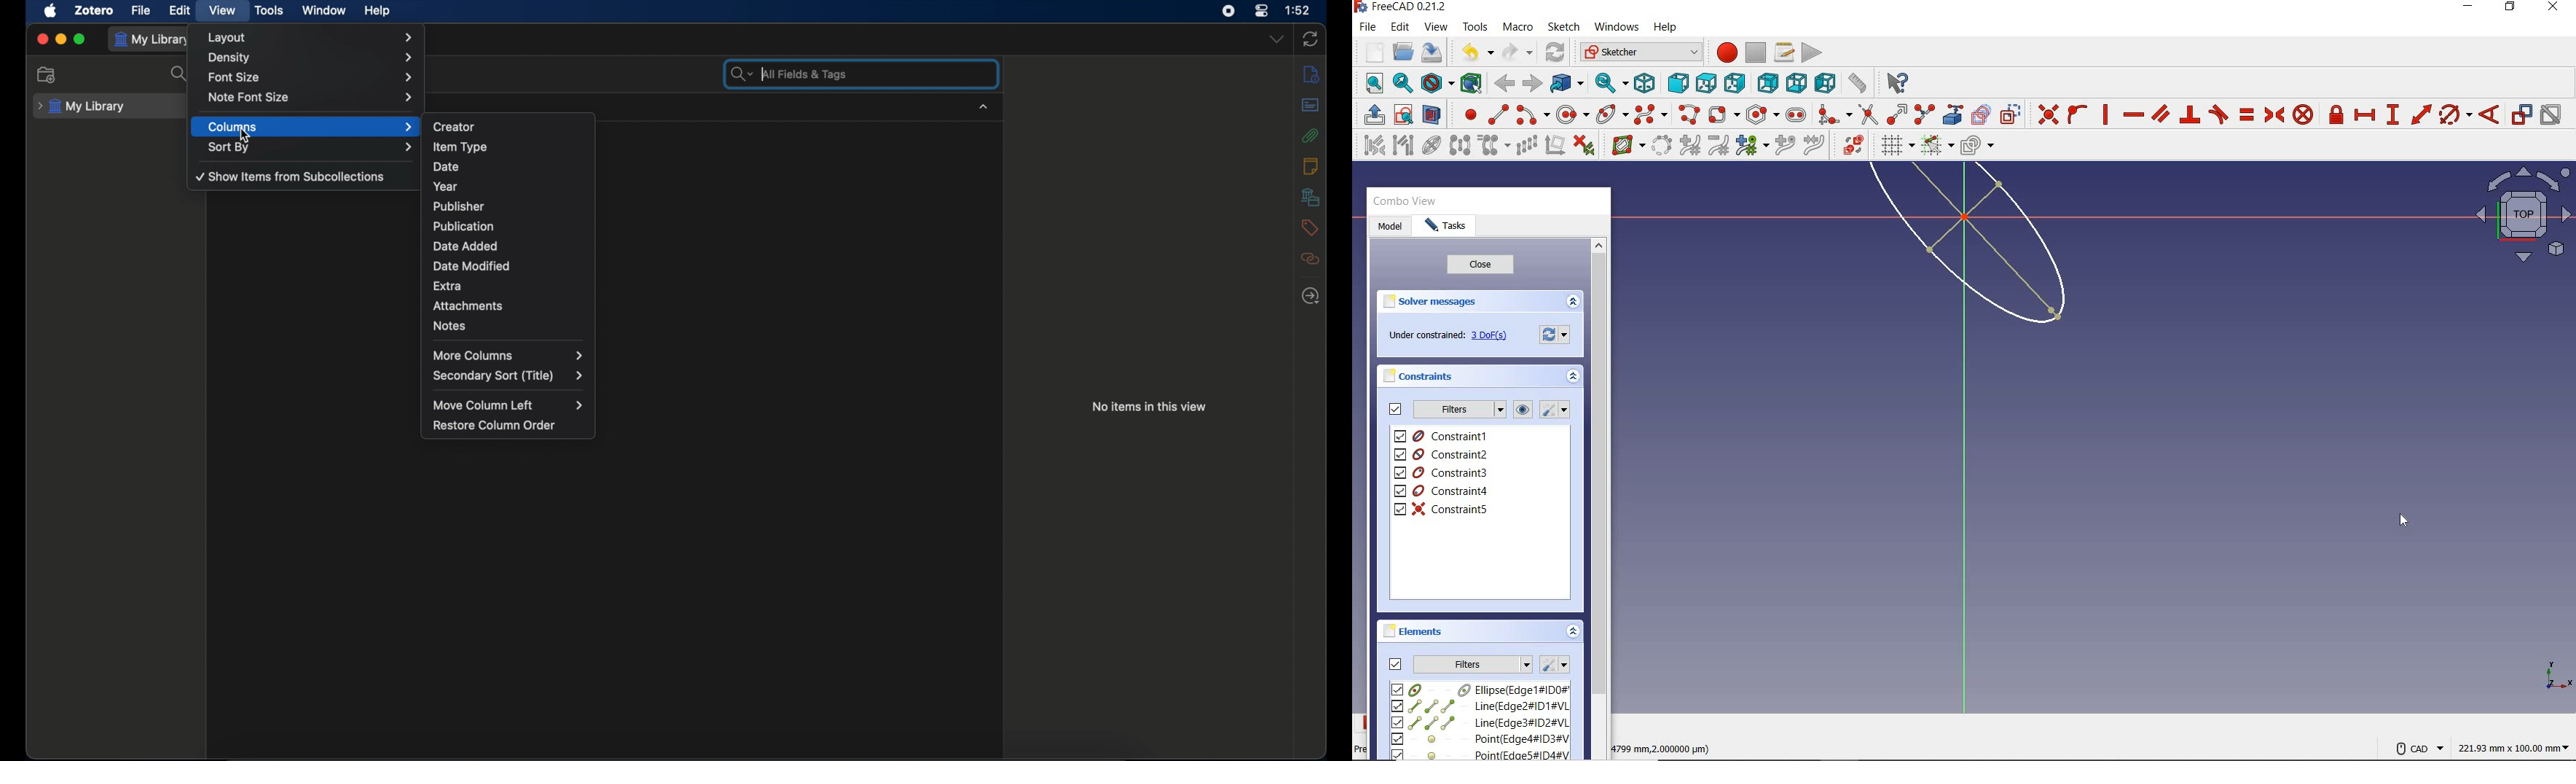 This screenshot has width=2576, height=784. What do you see at coordinates (1688, 114) in the screenshot?
I see `create polyline` at bounding box center [1688, 114].